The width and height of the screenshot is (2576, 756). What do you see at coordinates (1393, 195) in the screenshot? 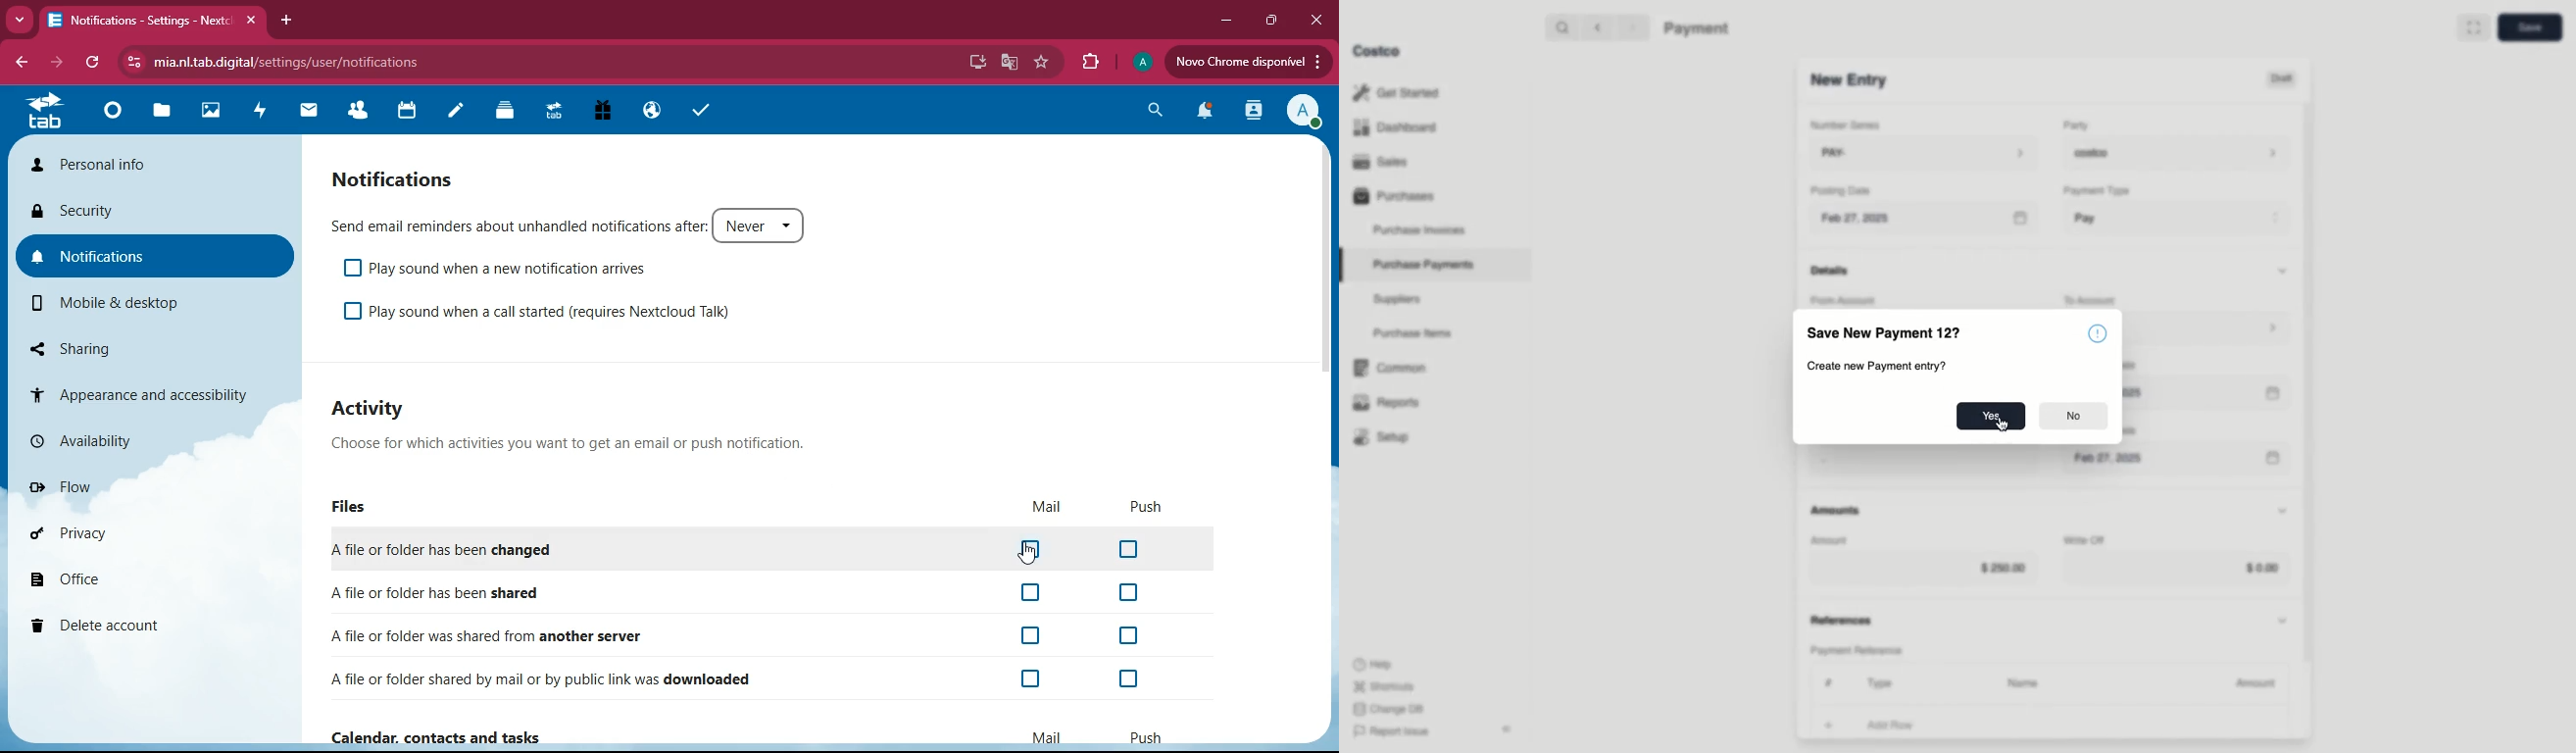
I see `Purchases` at bounding box center [1393, 195].